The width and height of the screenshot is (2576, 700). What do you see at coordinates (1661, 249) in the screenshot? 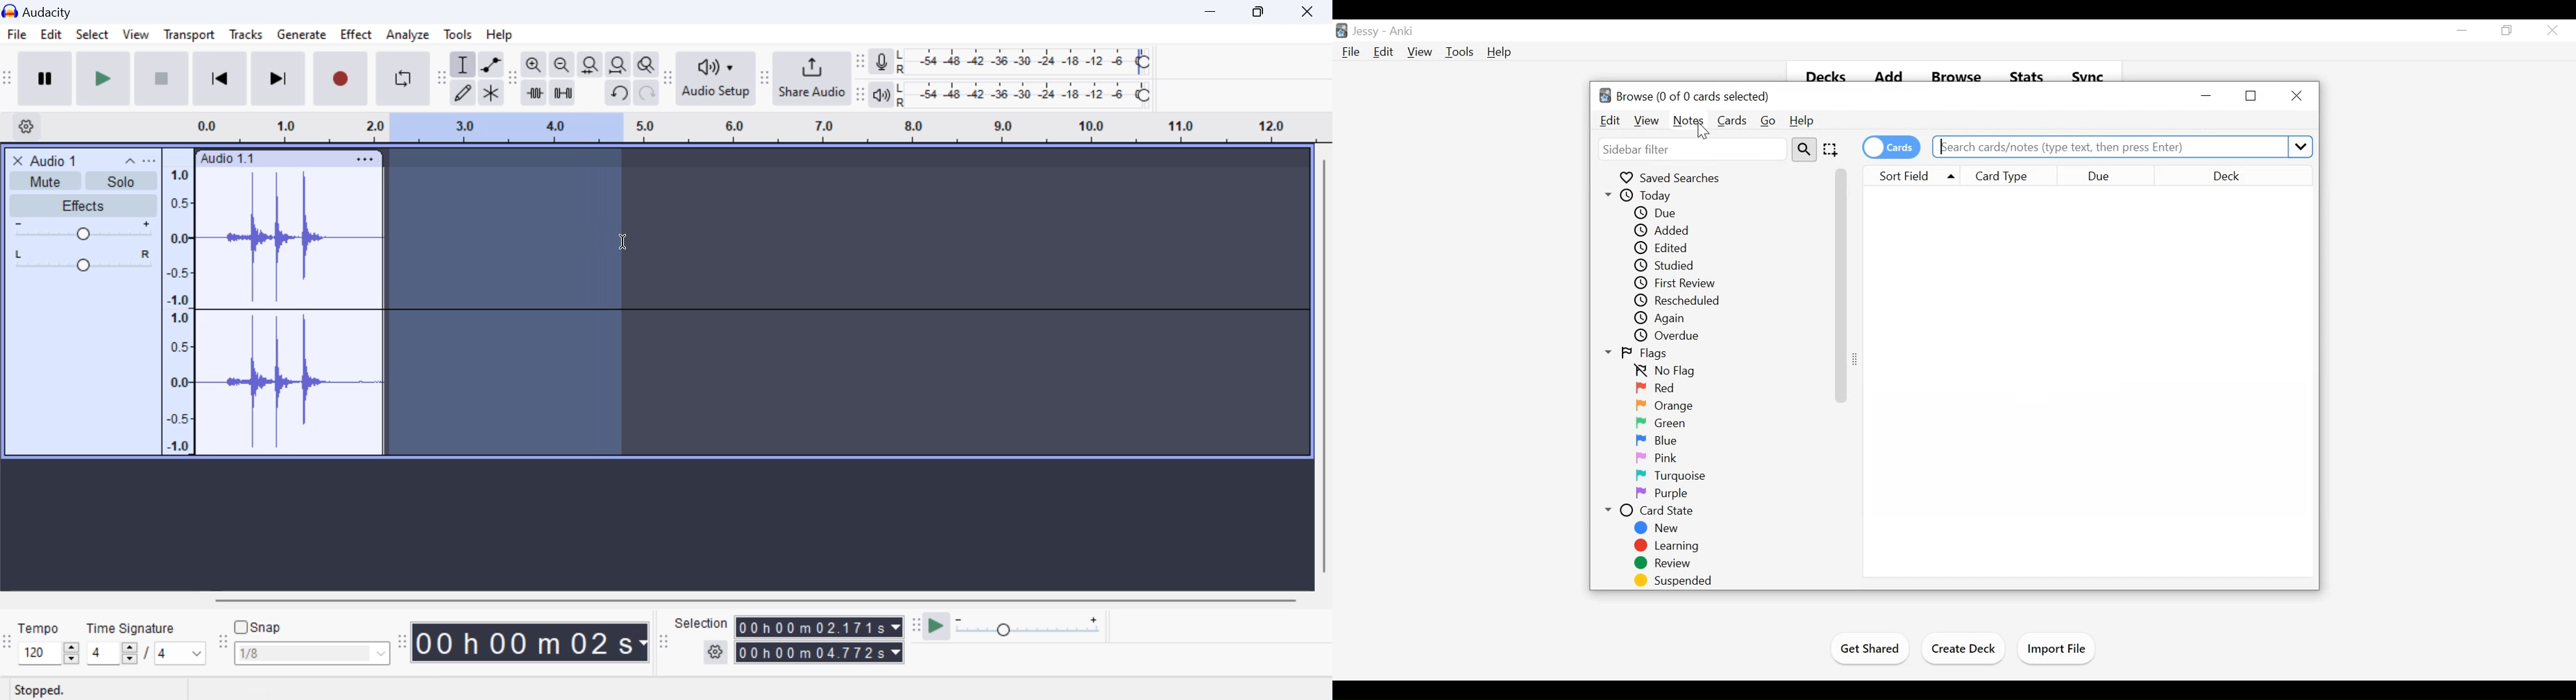
I see `Edited` at bounding box center [1661, 249].